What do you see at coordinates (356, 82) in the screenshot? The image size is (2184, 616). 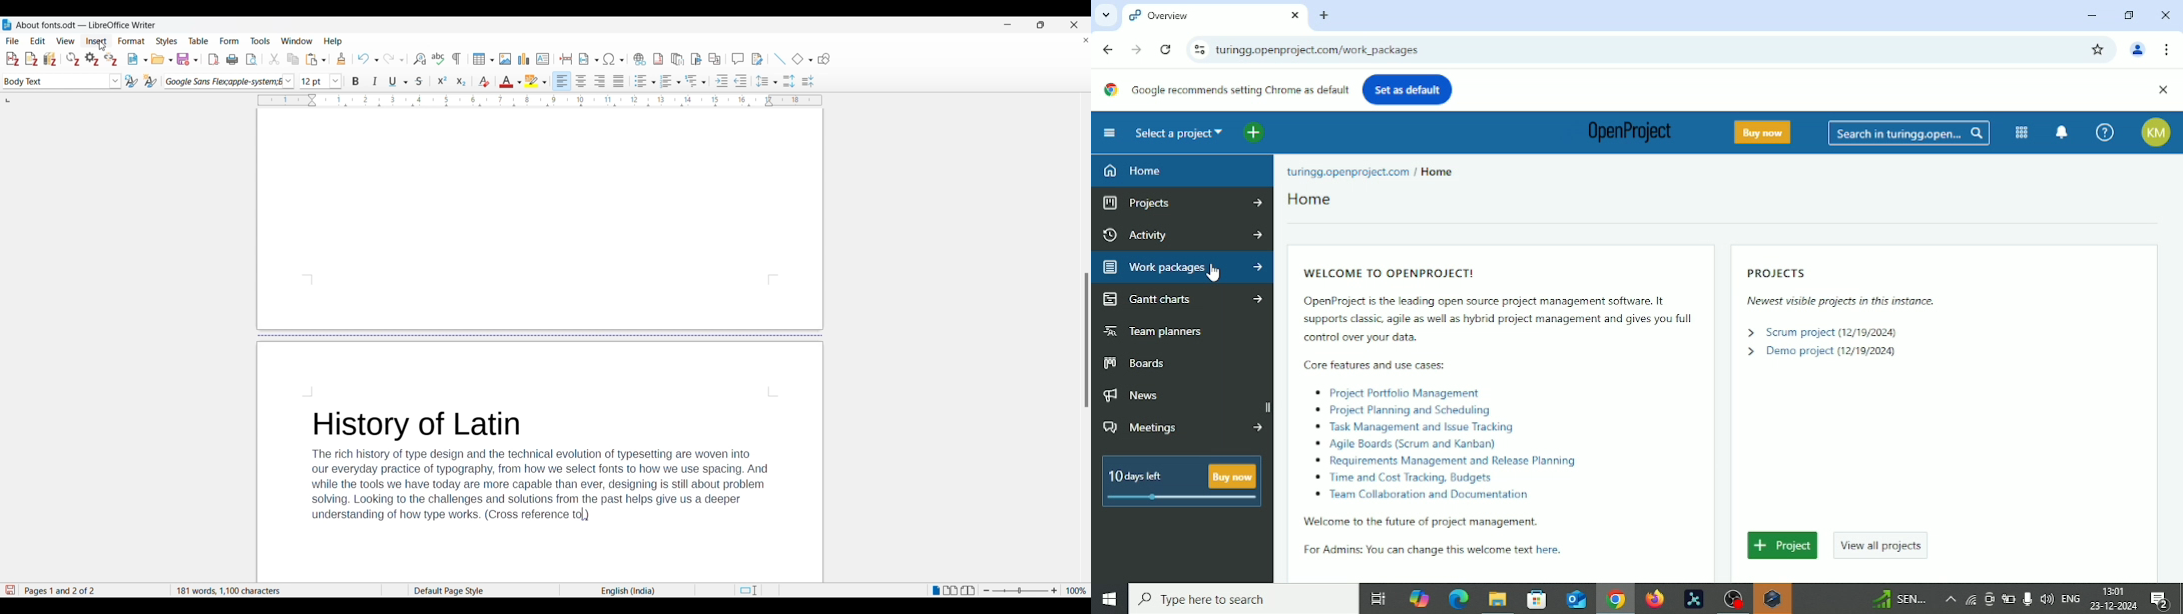 I see `Bold` at bounding box center [356, 82].